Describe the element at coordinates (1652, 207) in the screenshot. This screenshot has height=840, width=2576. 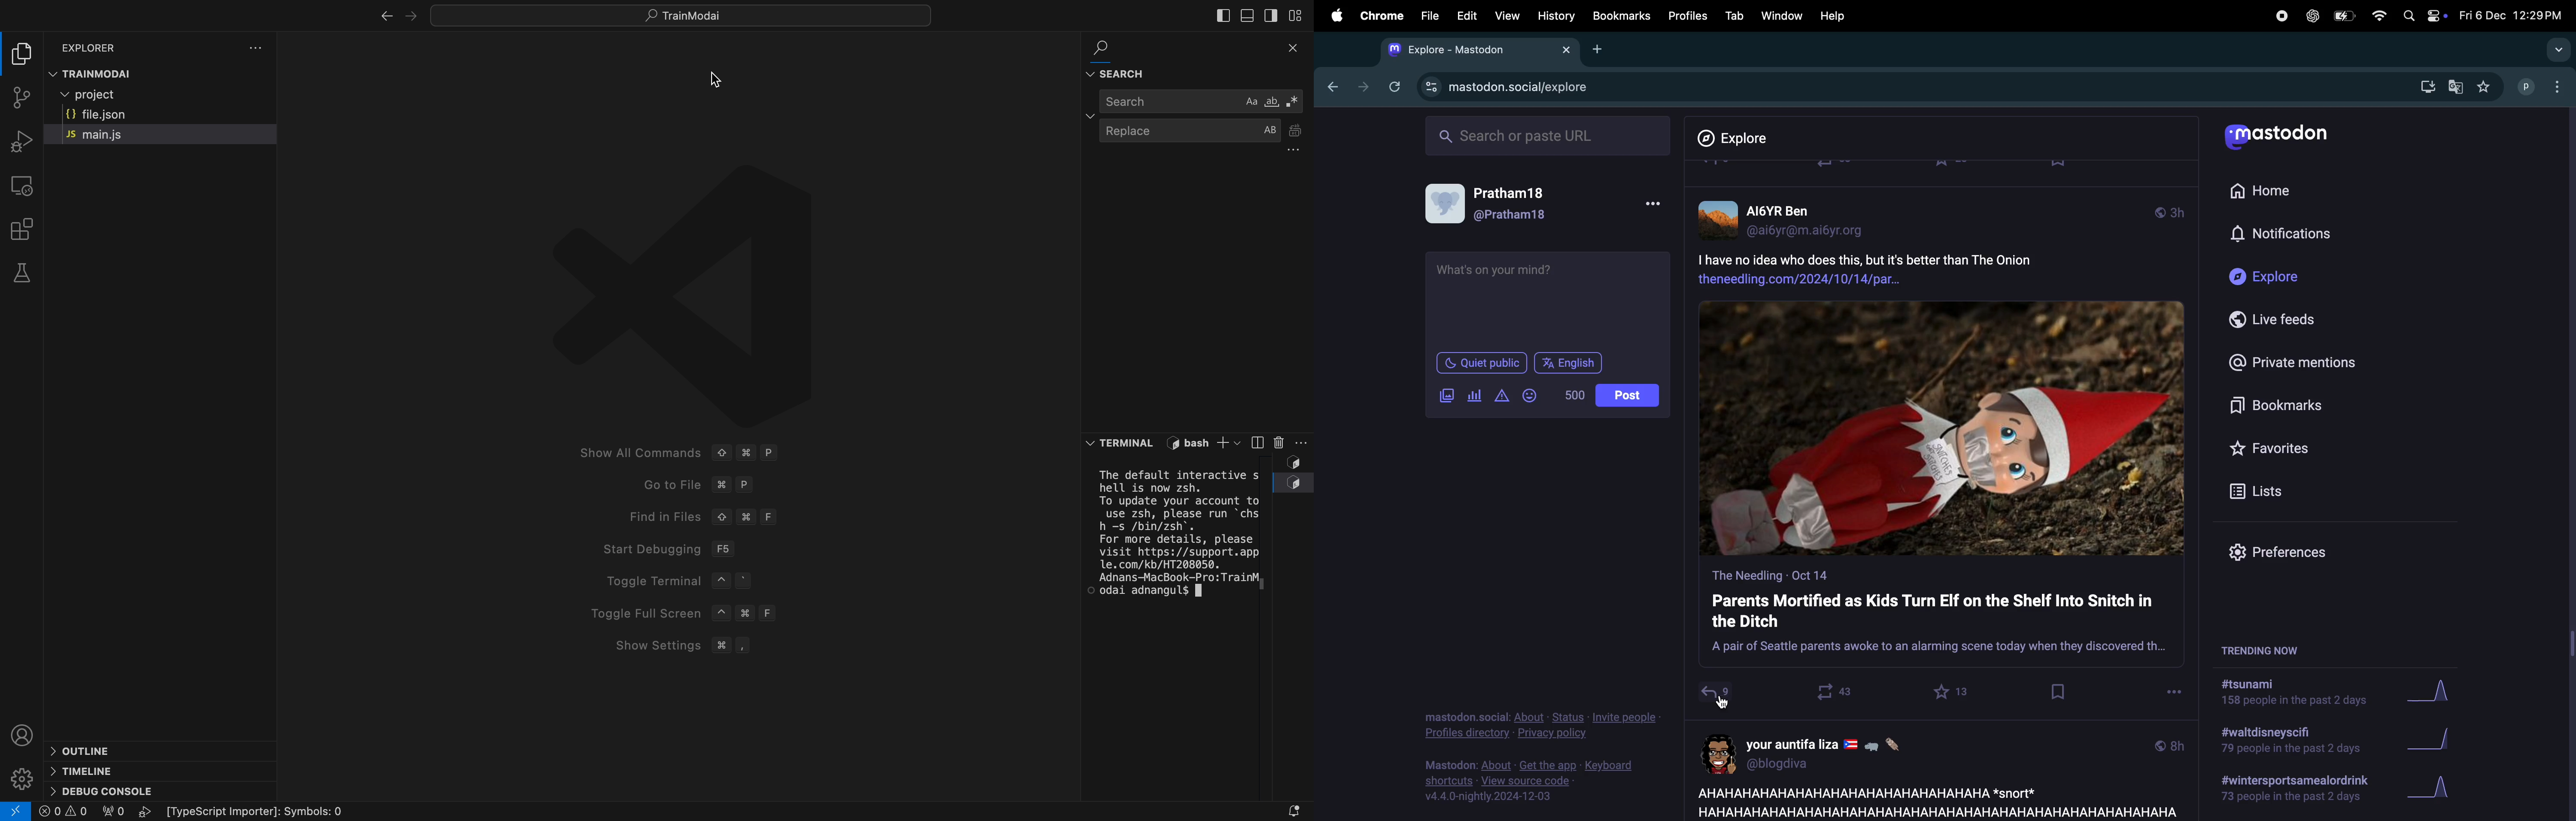
I see `options` at that location.